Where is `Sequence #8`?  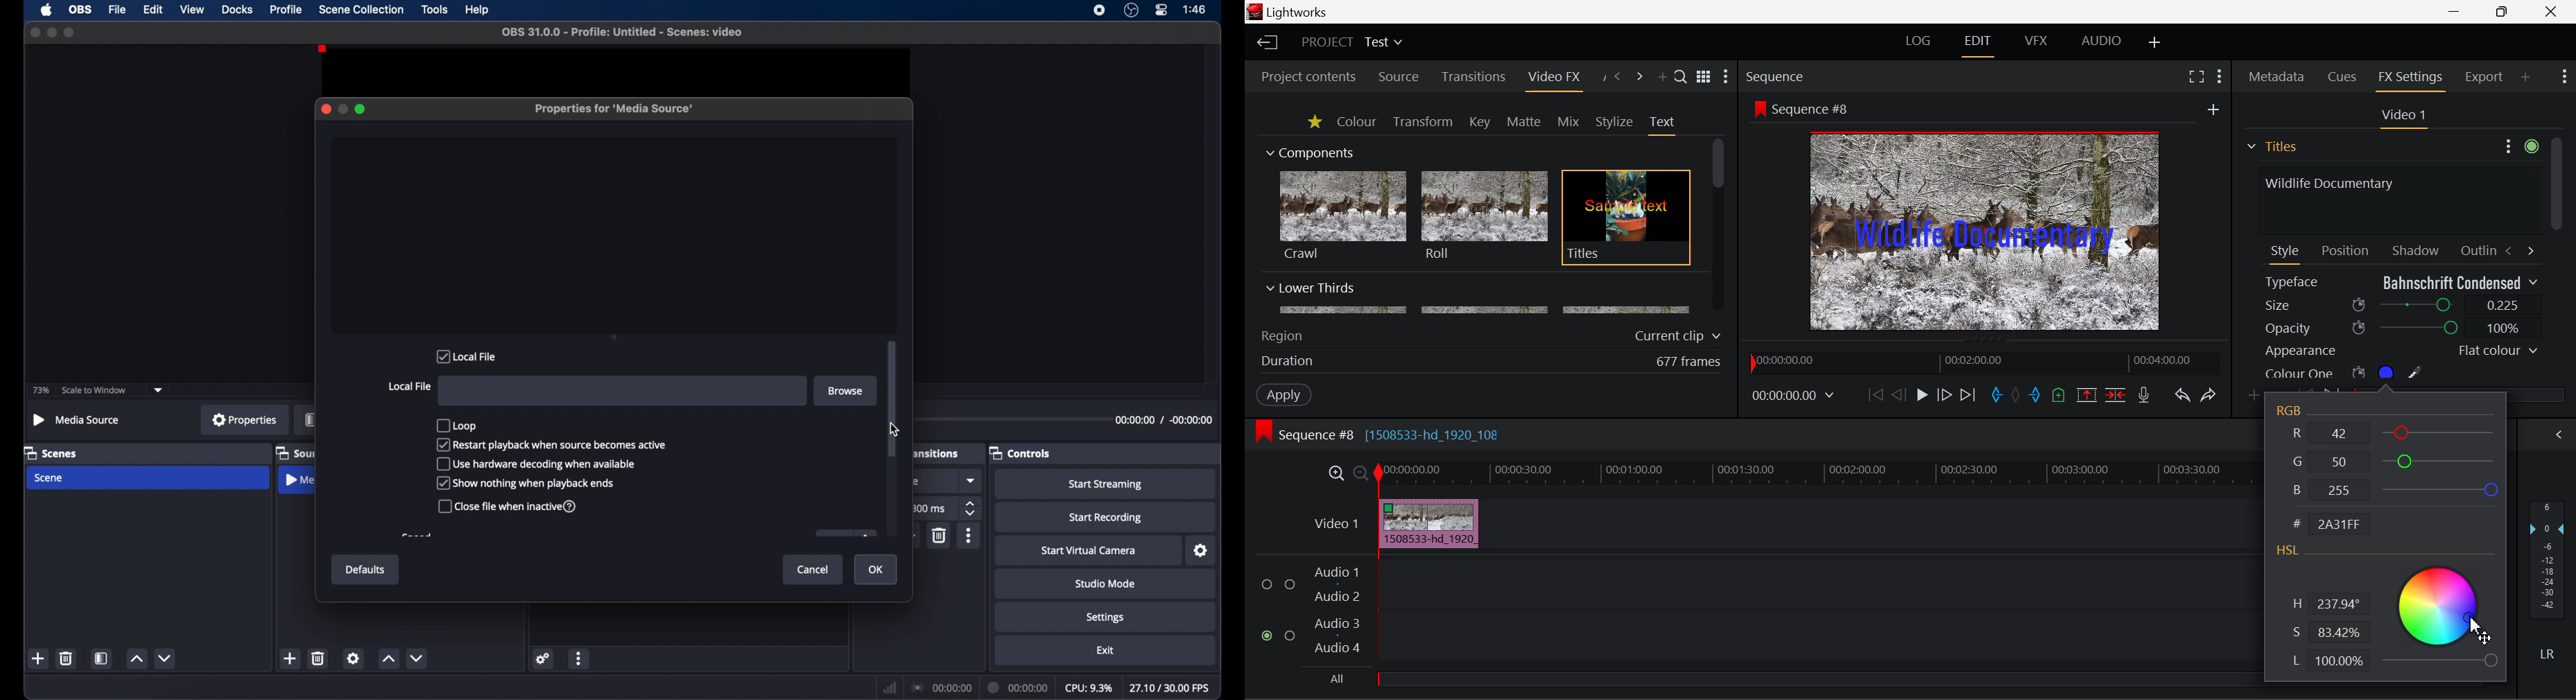
Sequence #8 is located at coordinates (1816, 110).